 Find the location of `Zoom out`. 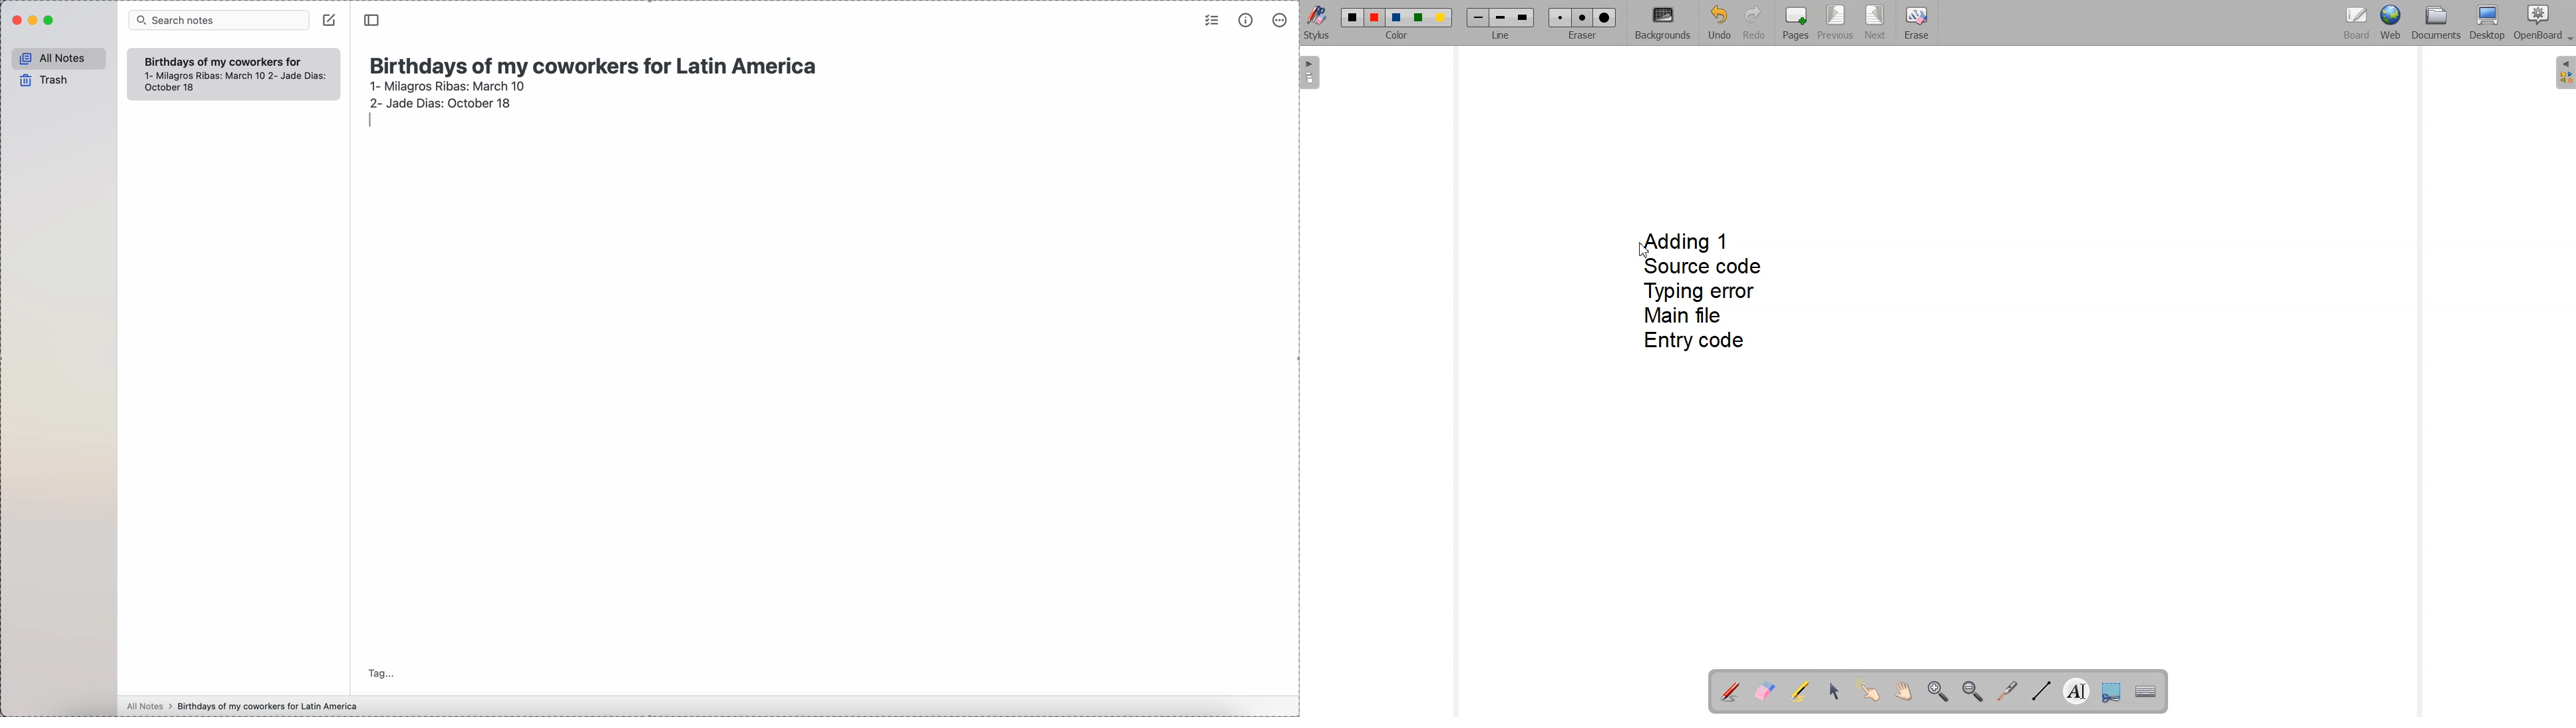

Zoom out is located at coordinates (1972, 691).